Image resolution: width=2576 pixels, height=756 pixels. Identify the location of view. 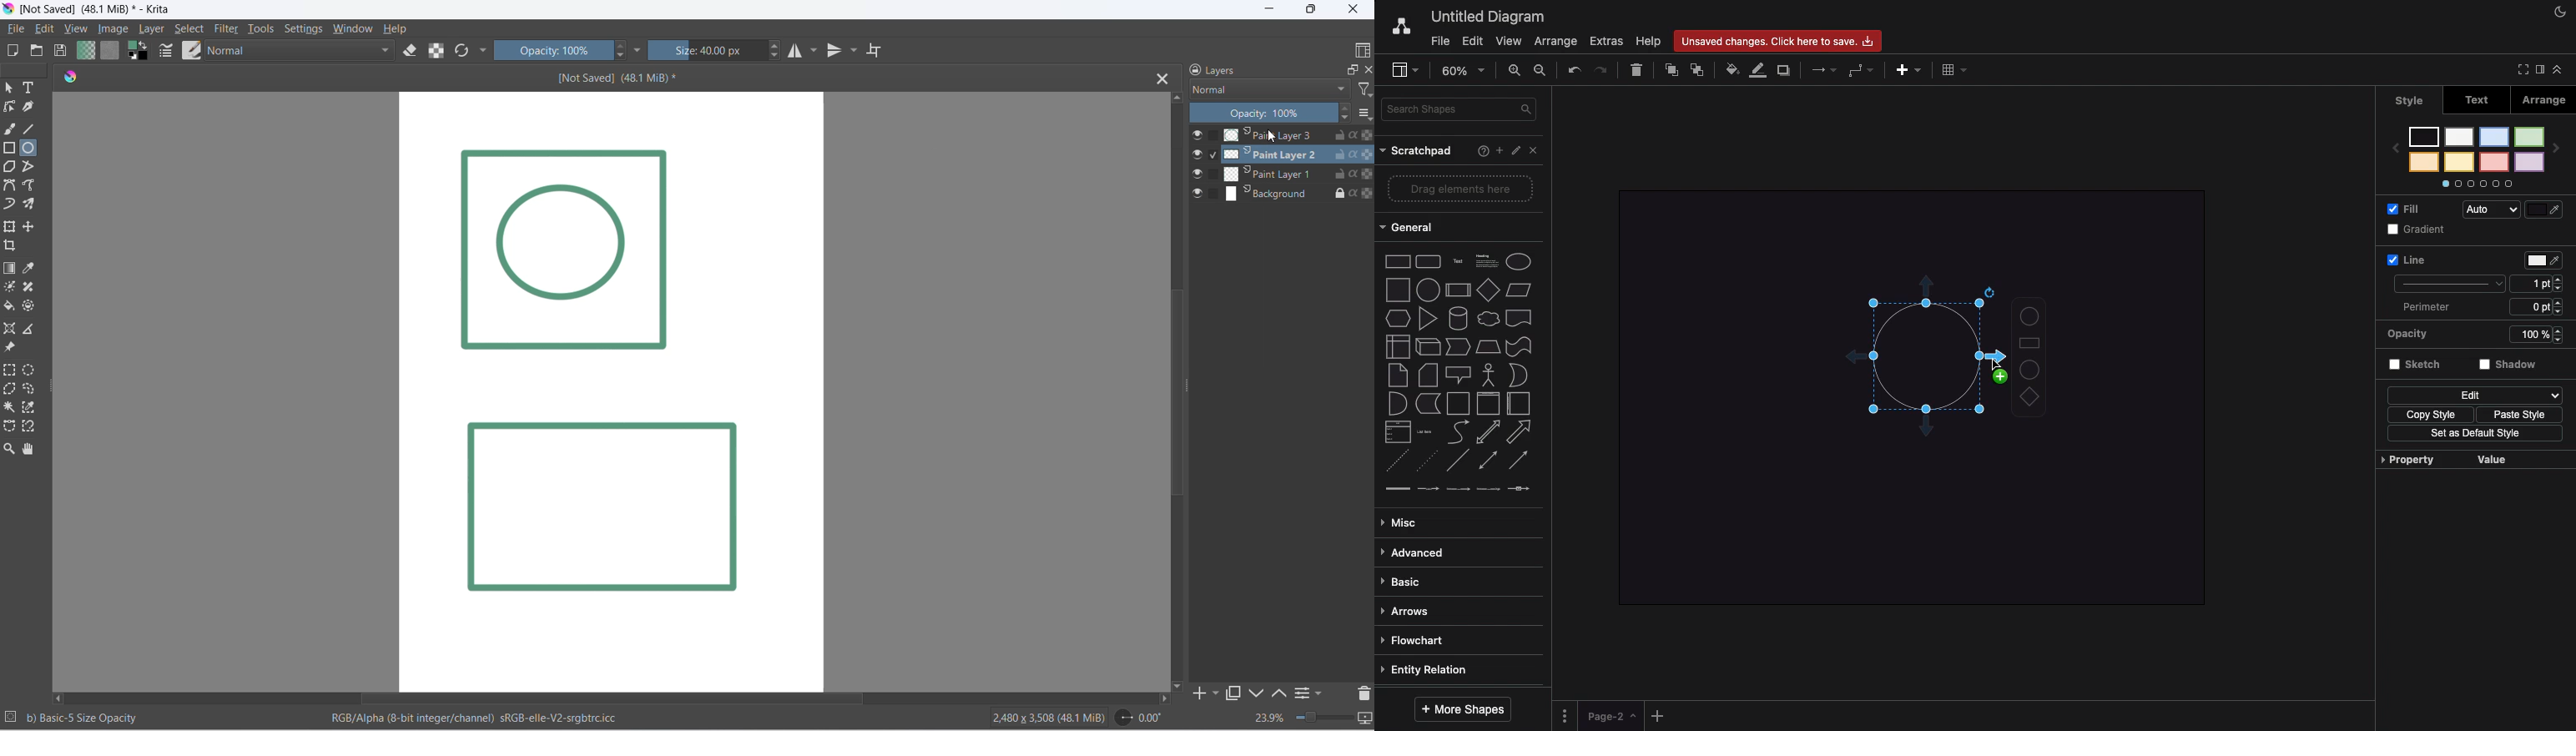
(75, 30).